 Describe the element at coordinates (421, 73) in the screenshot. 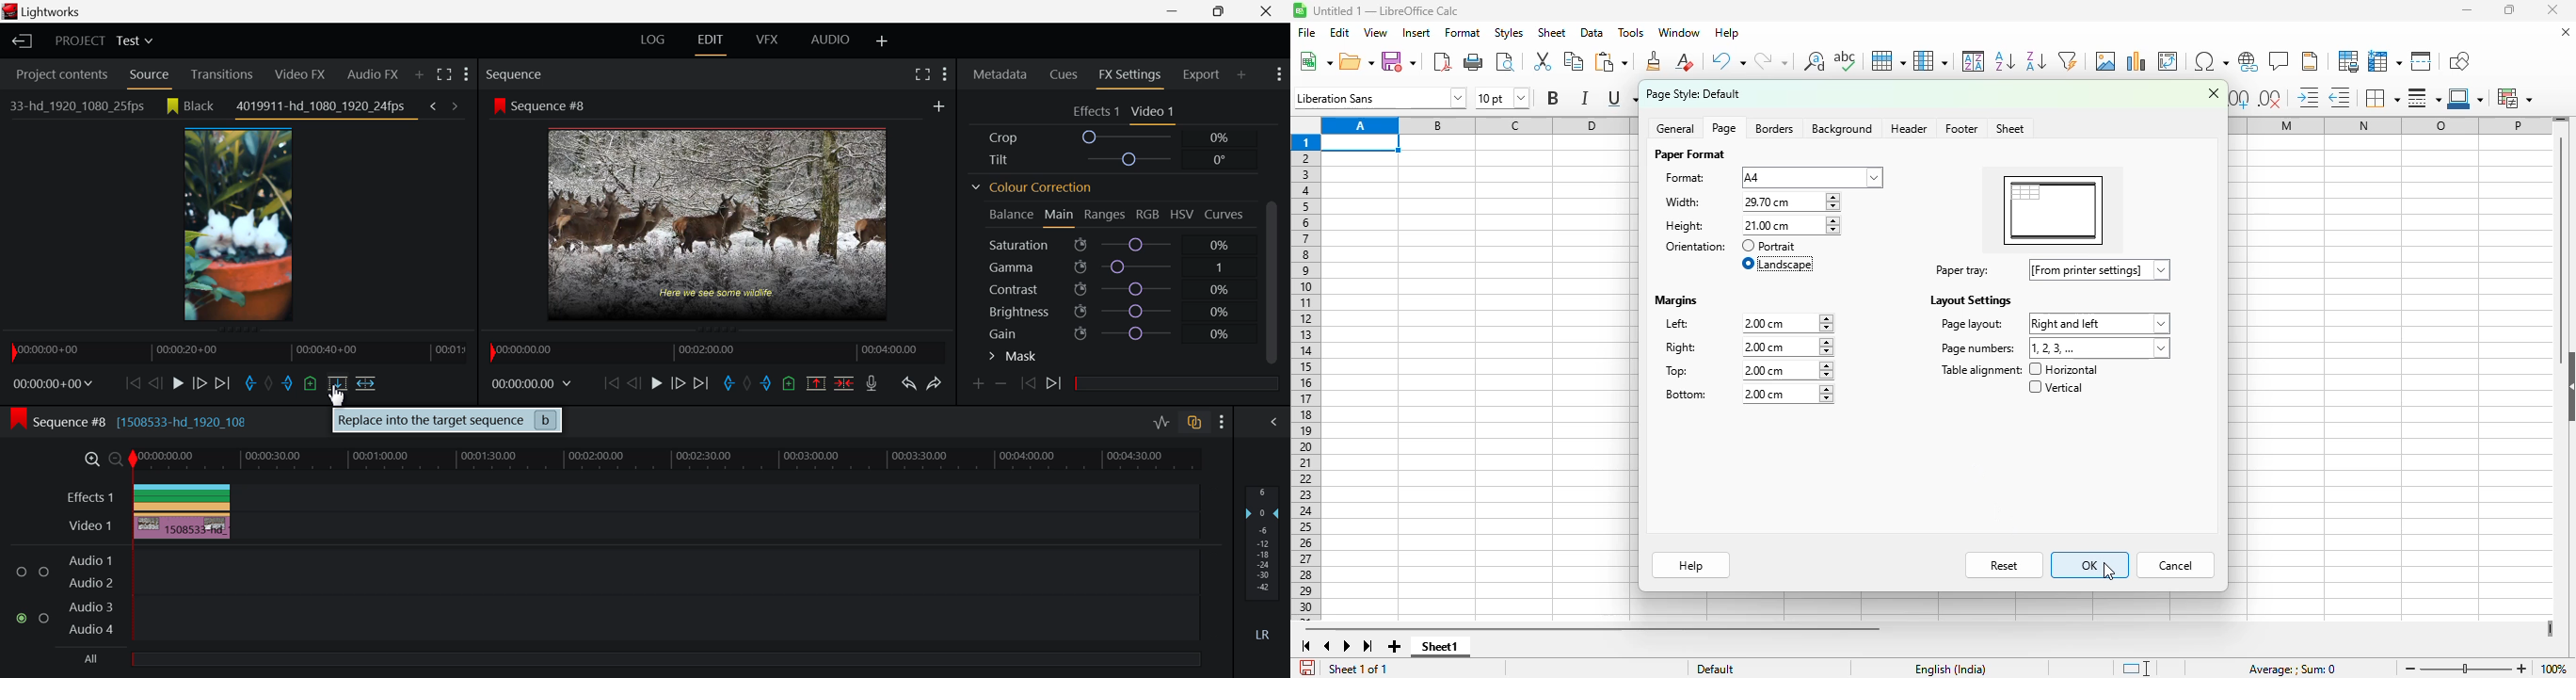

I see `Search` at that location.